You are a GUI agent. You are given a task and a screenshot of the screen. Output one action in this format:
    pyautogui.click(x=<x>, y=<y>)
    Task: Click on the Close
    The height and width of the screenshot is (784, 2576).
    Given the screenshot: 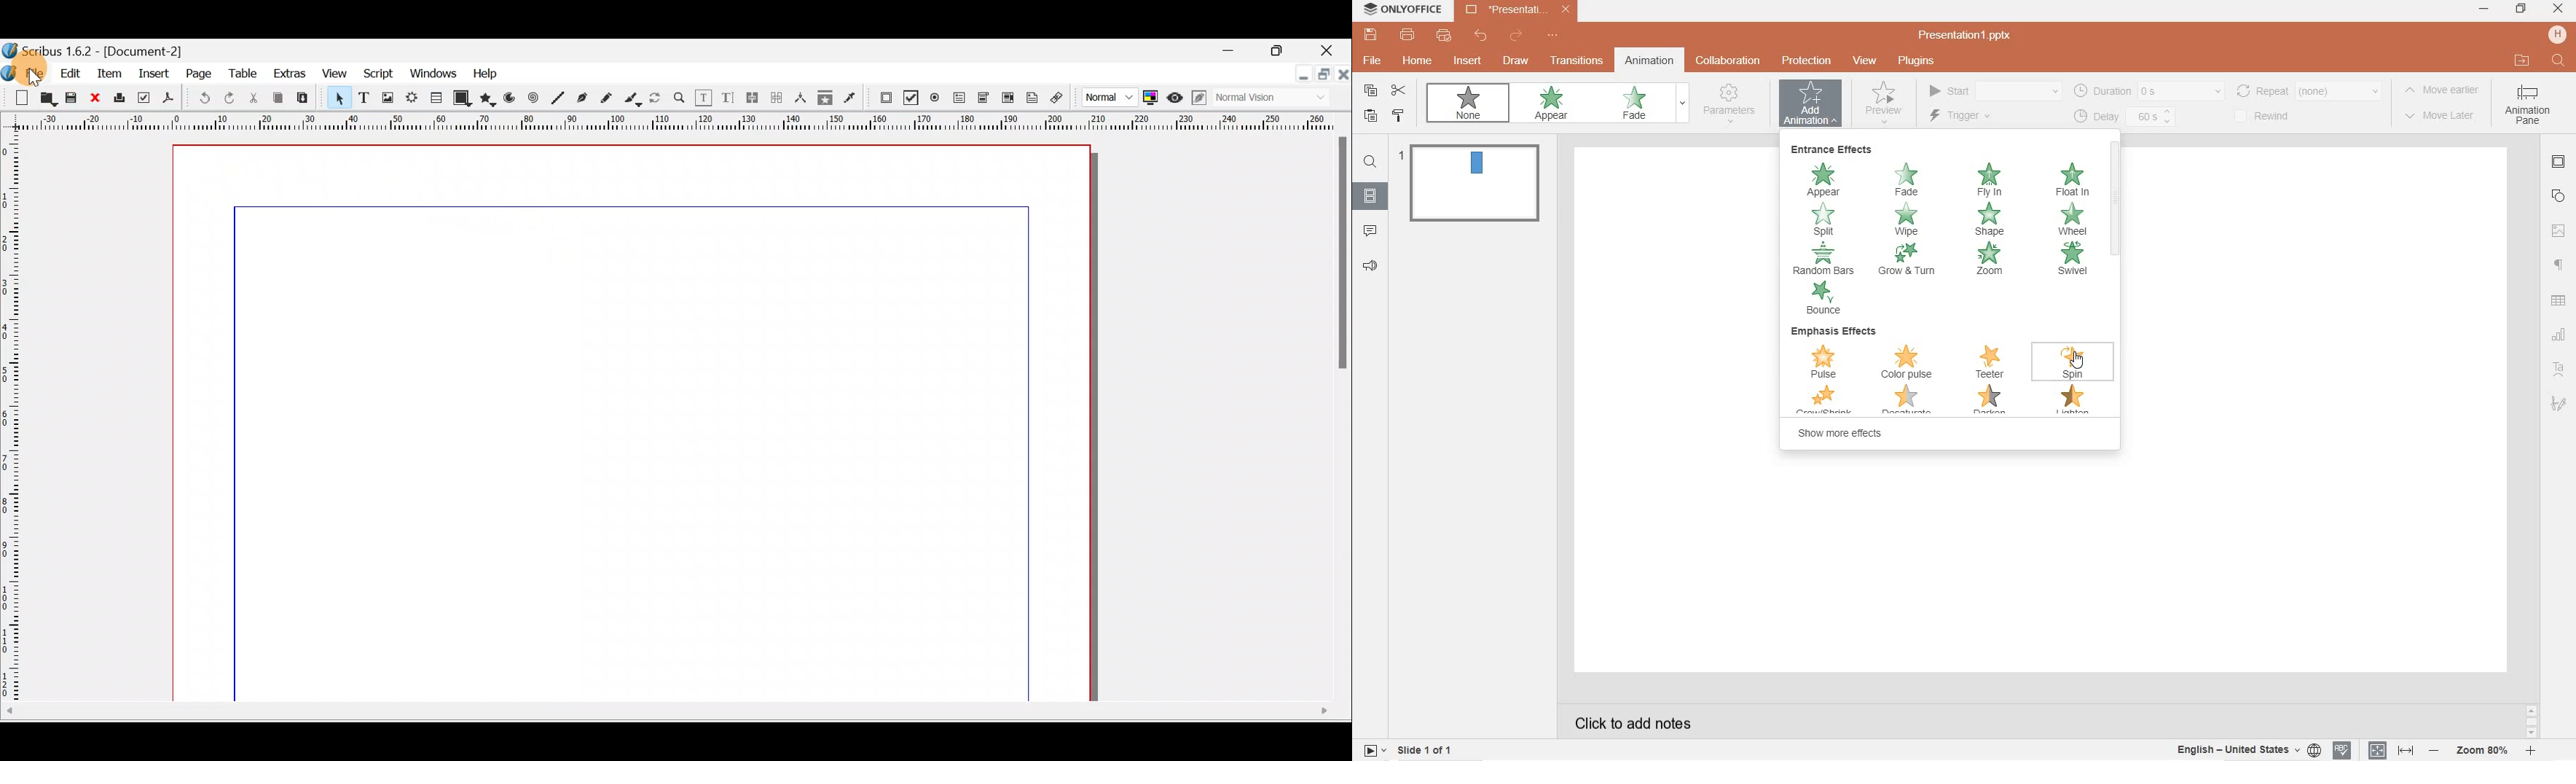 What is the action you would take?
    pyautogui.click(x=96, y=99)
    